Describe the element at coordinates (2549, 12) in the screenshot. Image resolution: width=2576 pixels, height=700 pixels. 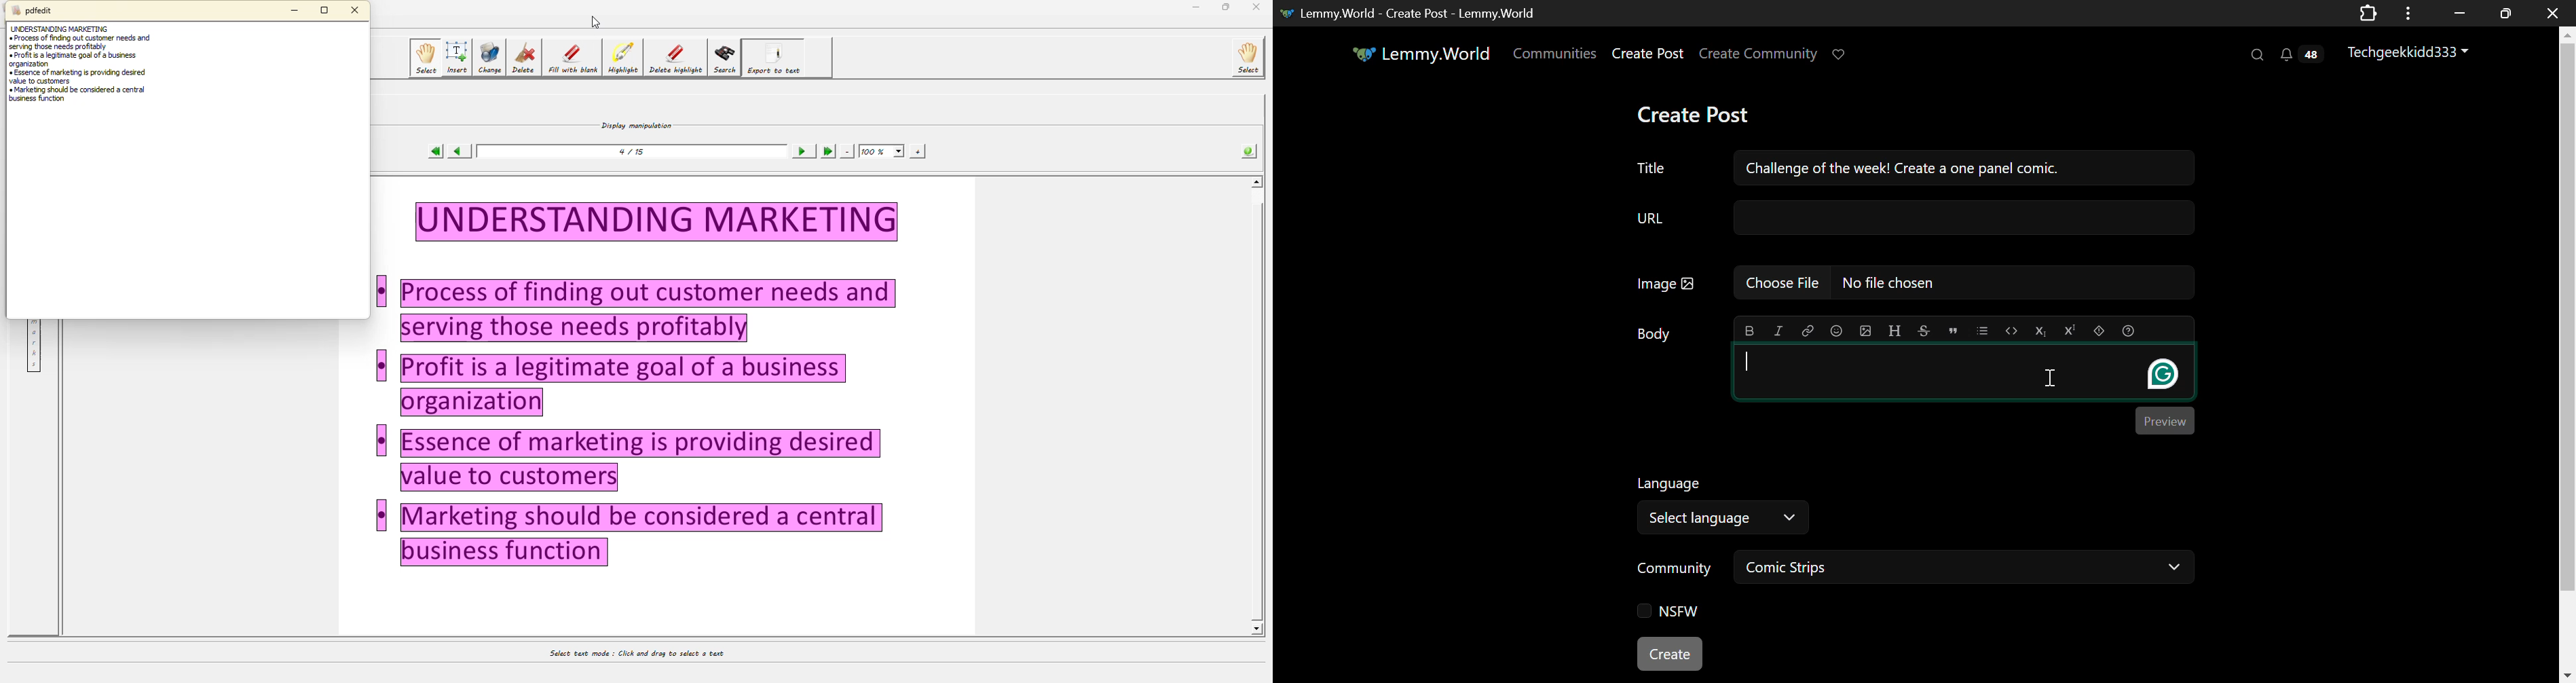
I see `Close Window` at that location.